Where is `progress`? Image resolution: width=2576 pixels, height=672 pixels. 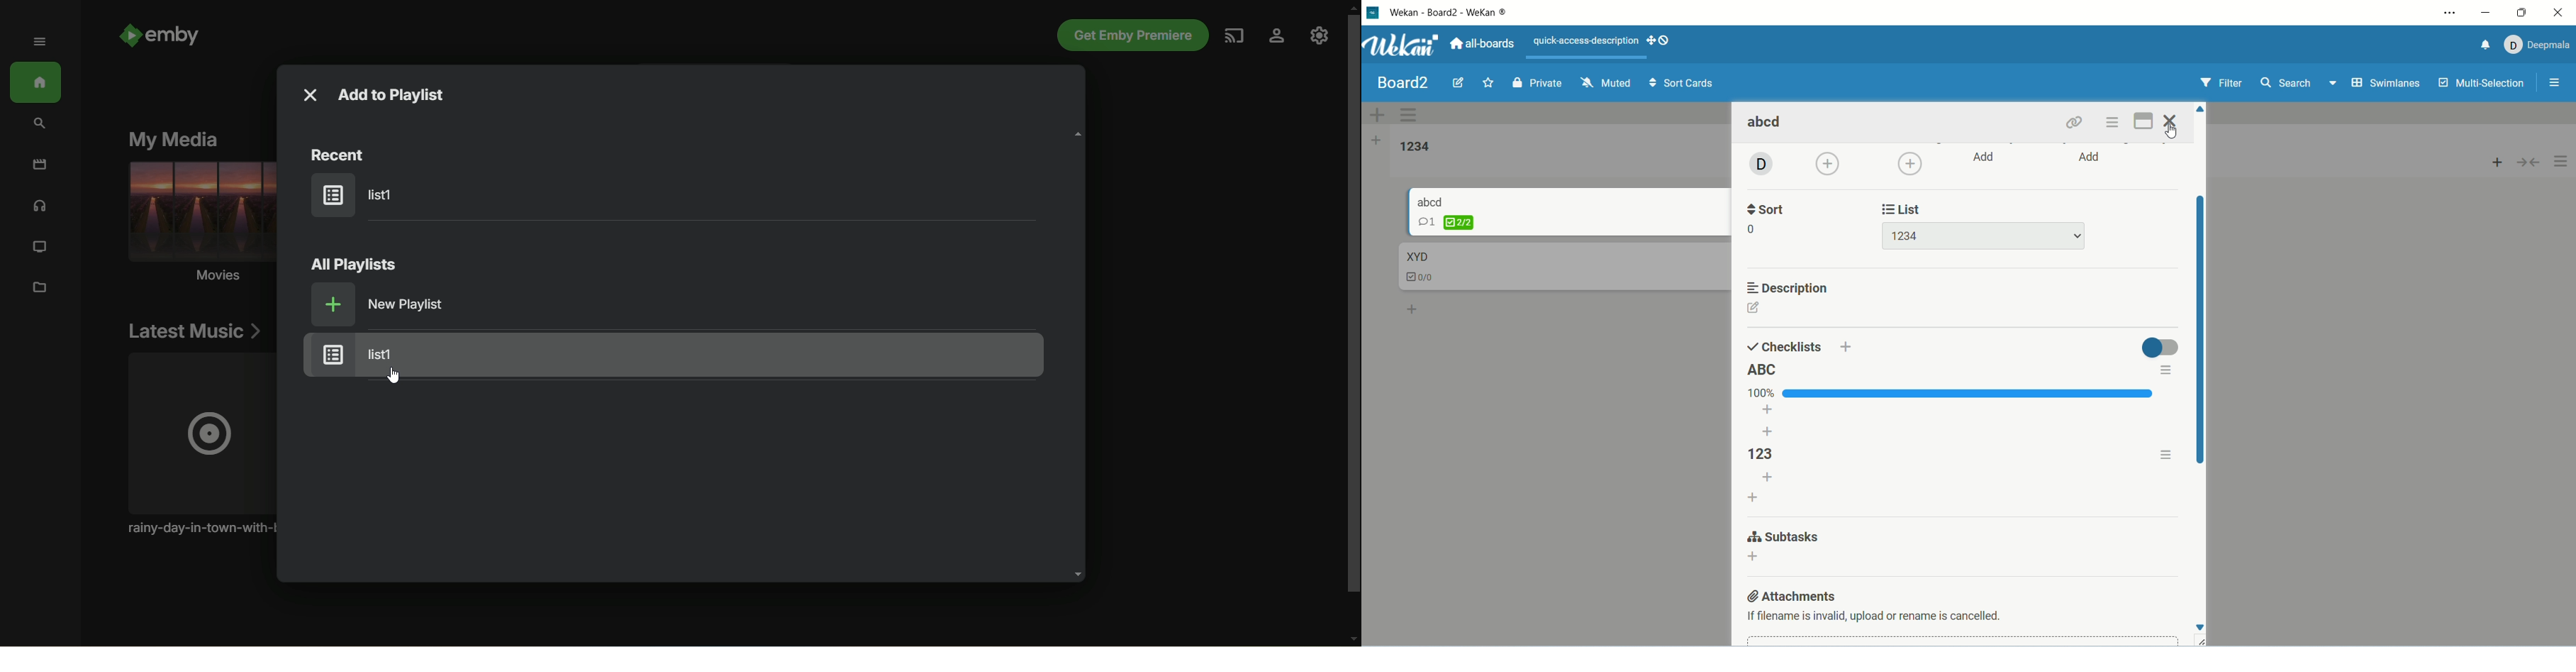
progress is located at coordinates (1952, 393).